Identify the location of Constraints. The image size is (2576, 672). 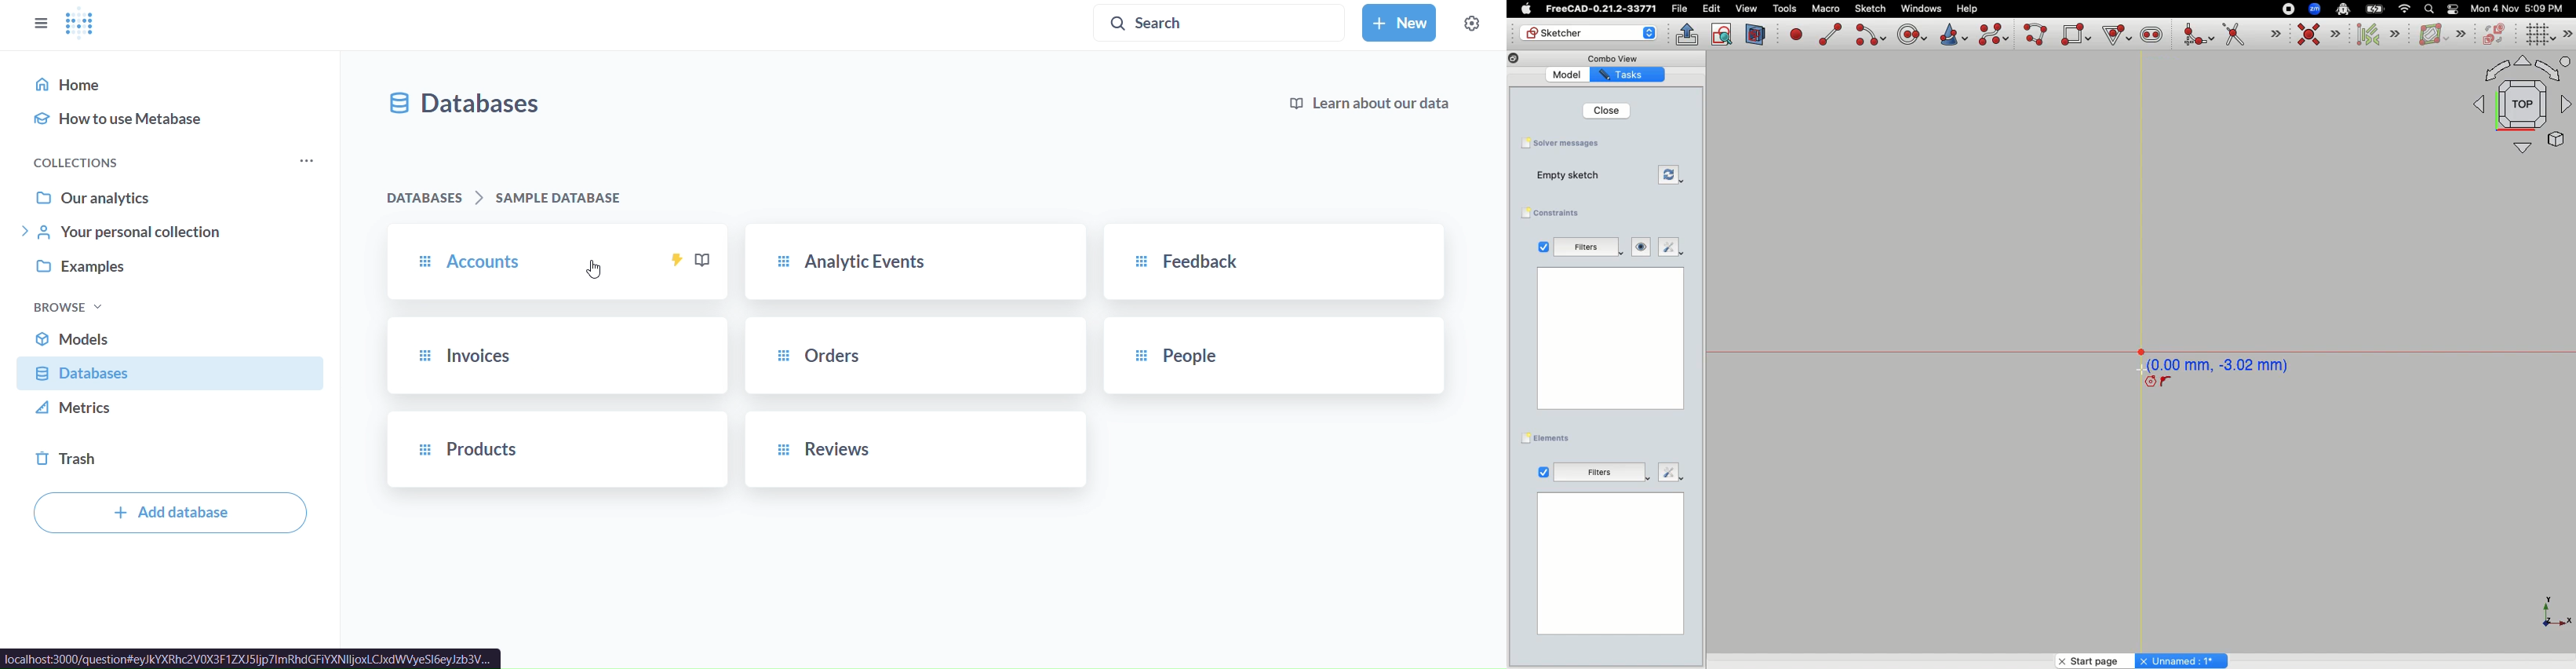
(1554, 213).